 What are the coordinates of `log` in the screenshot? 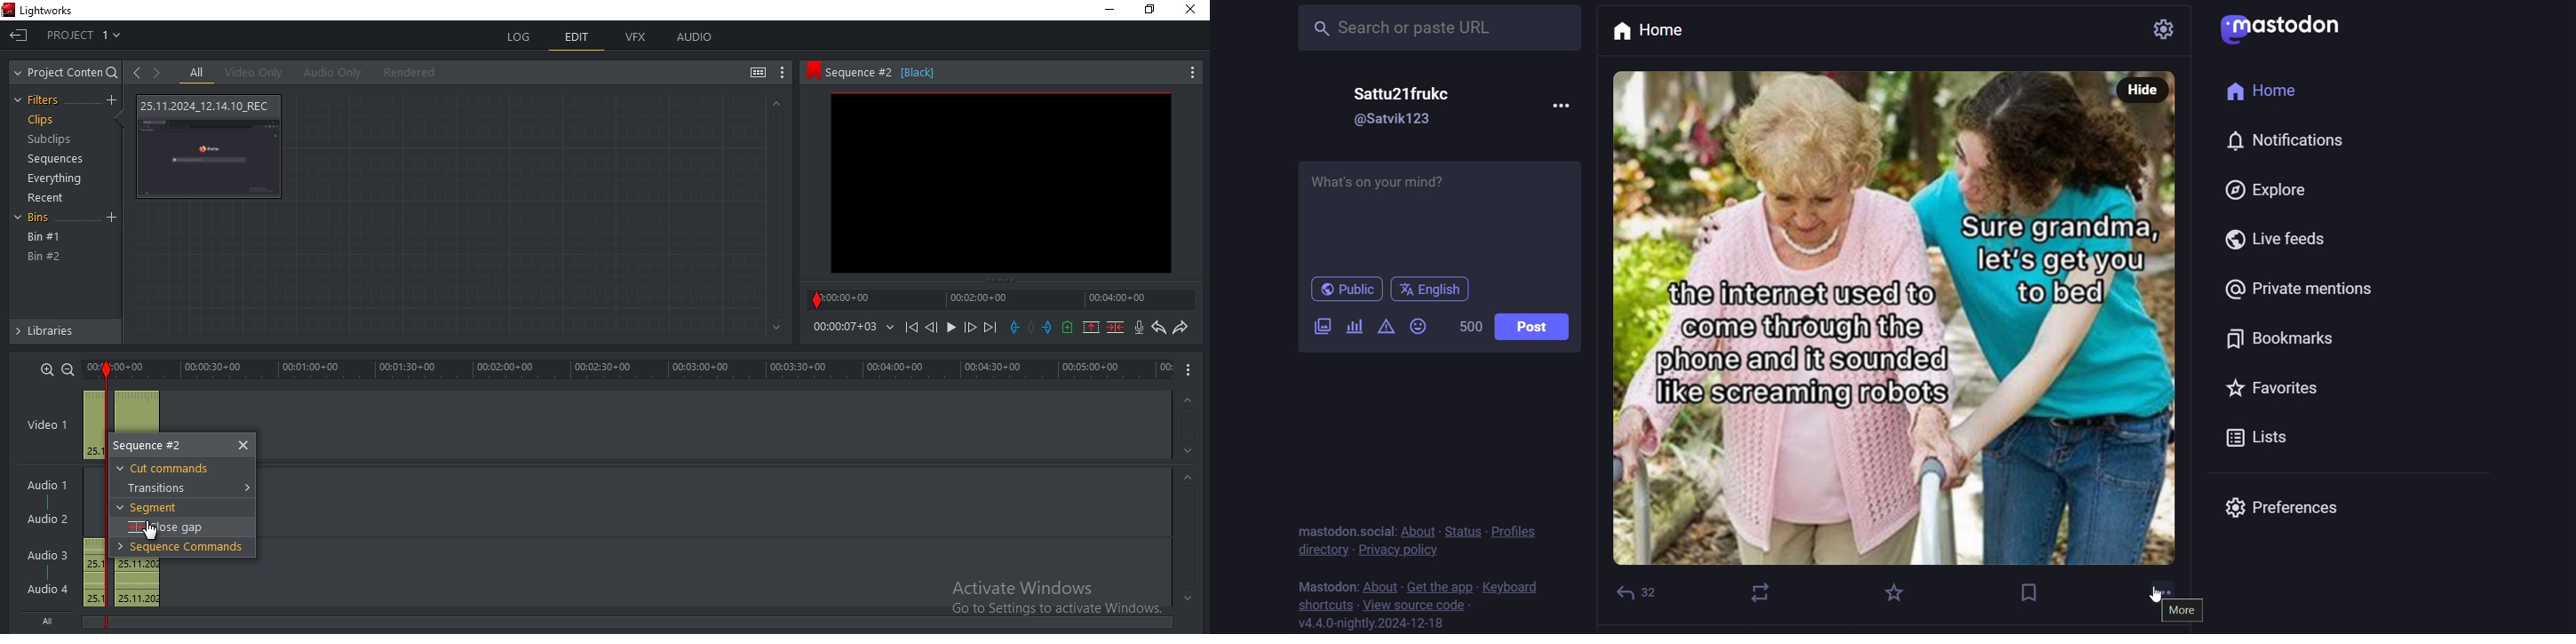 It's located at (521, 37).